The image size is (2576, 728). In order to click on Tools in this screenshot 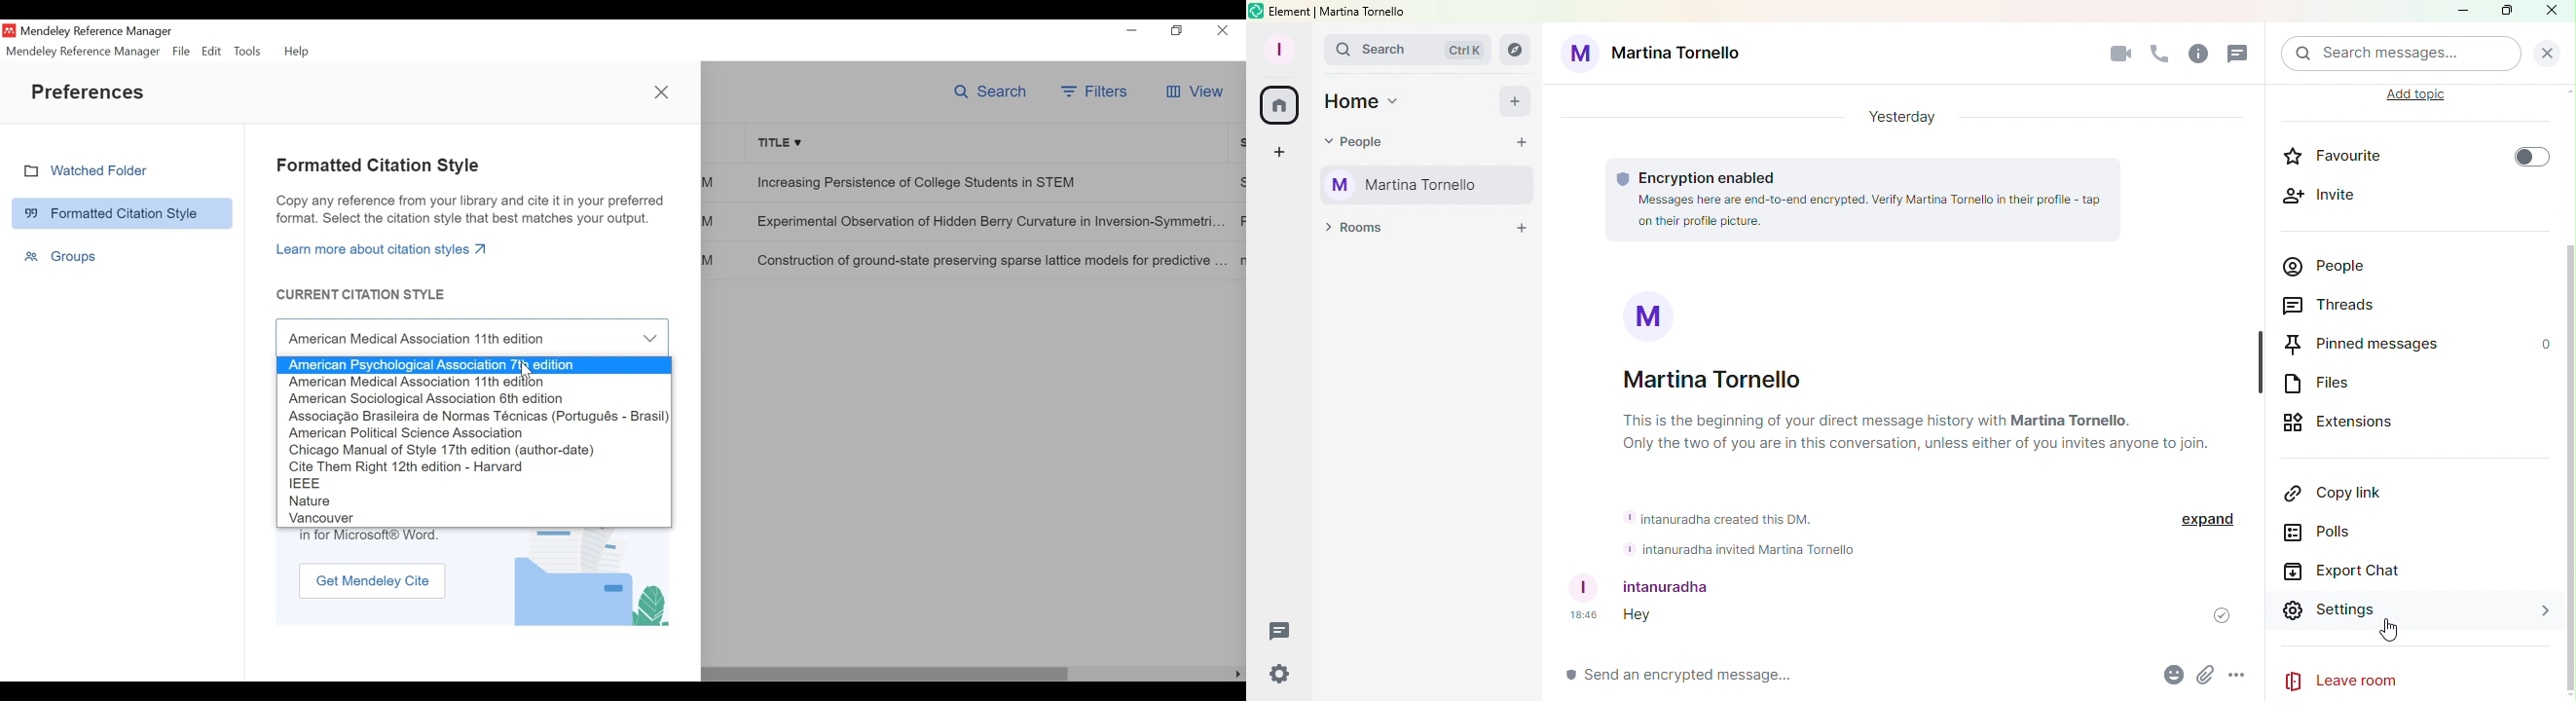, I will do `click(247, 50)`.